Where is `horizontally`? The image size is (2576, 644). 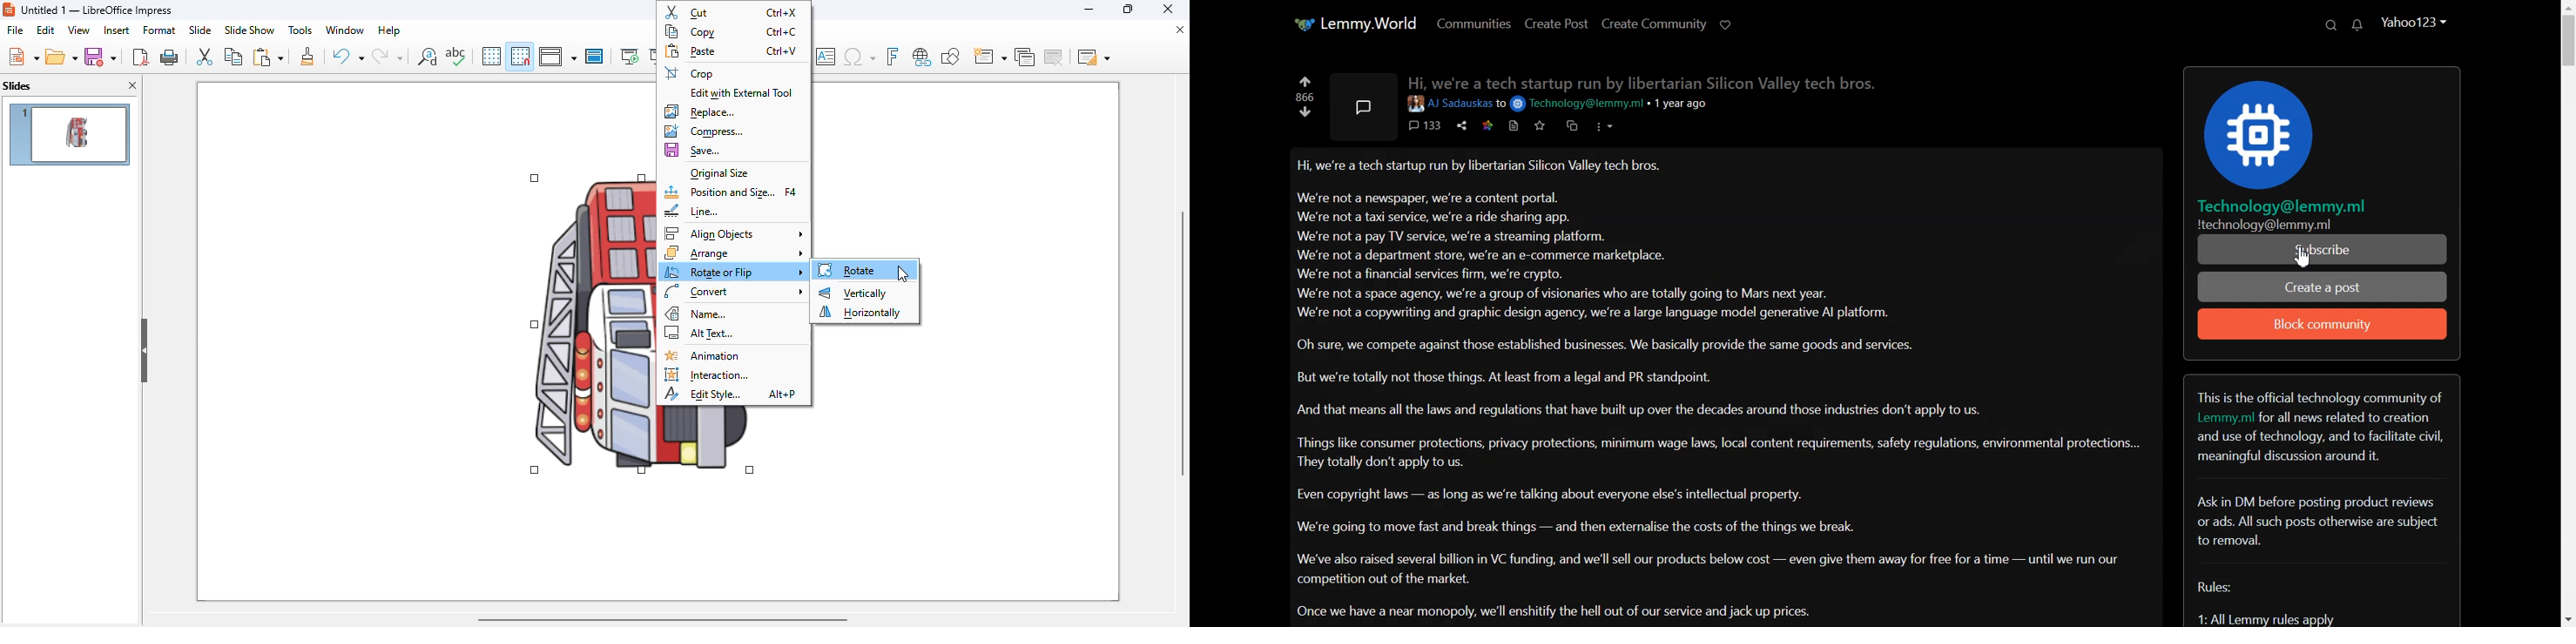
horizontally is located at coordinates (860, 312).